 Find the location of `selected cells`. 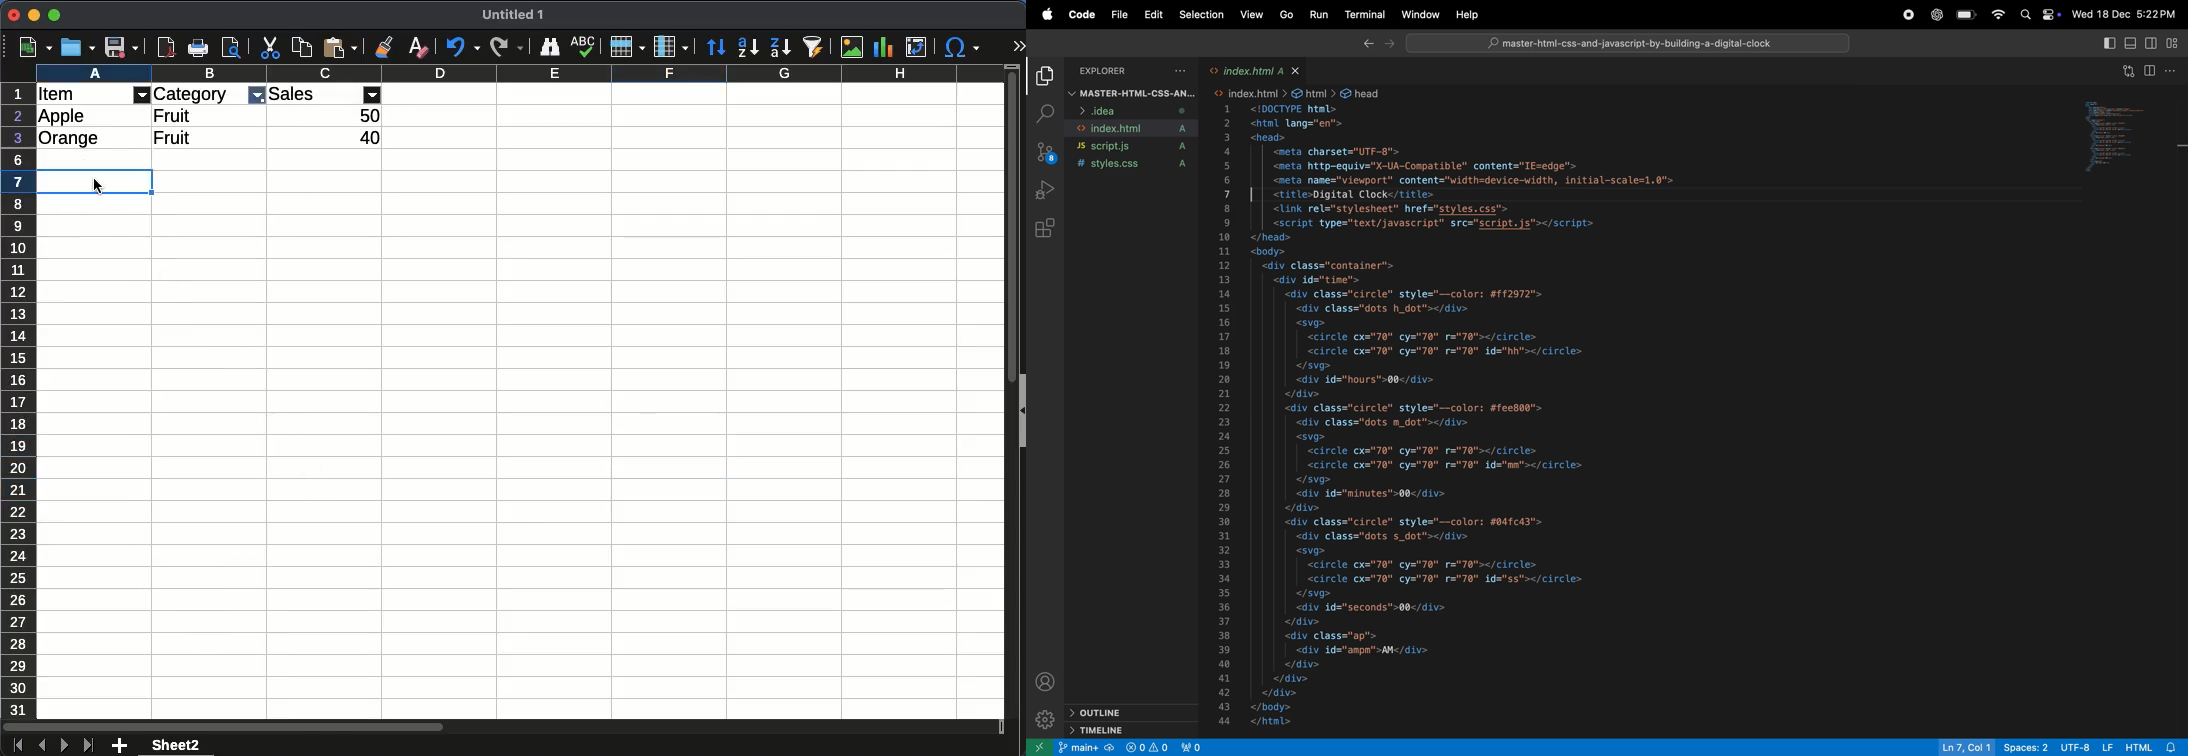

selected cells is located at coordinates (63, 181).